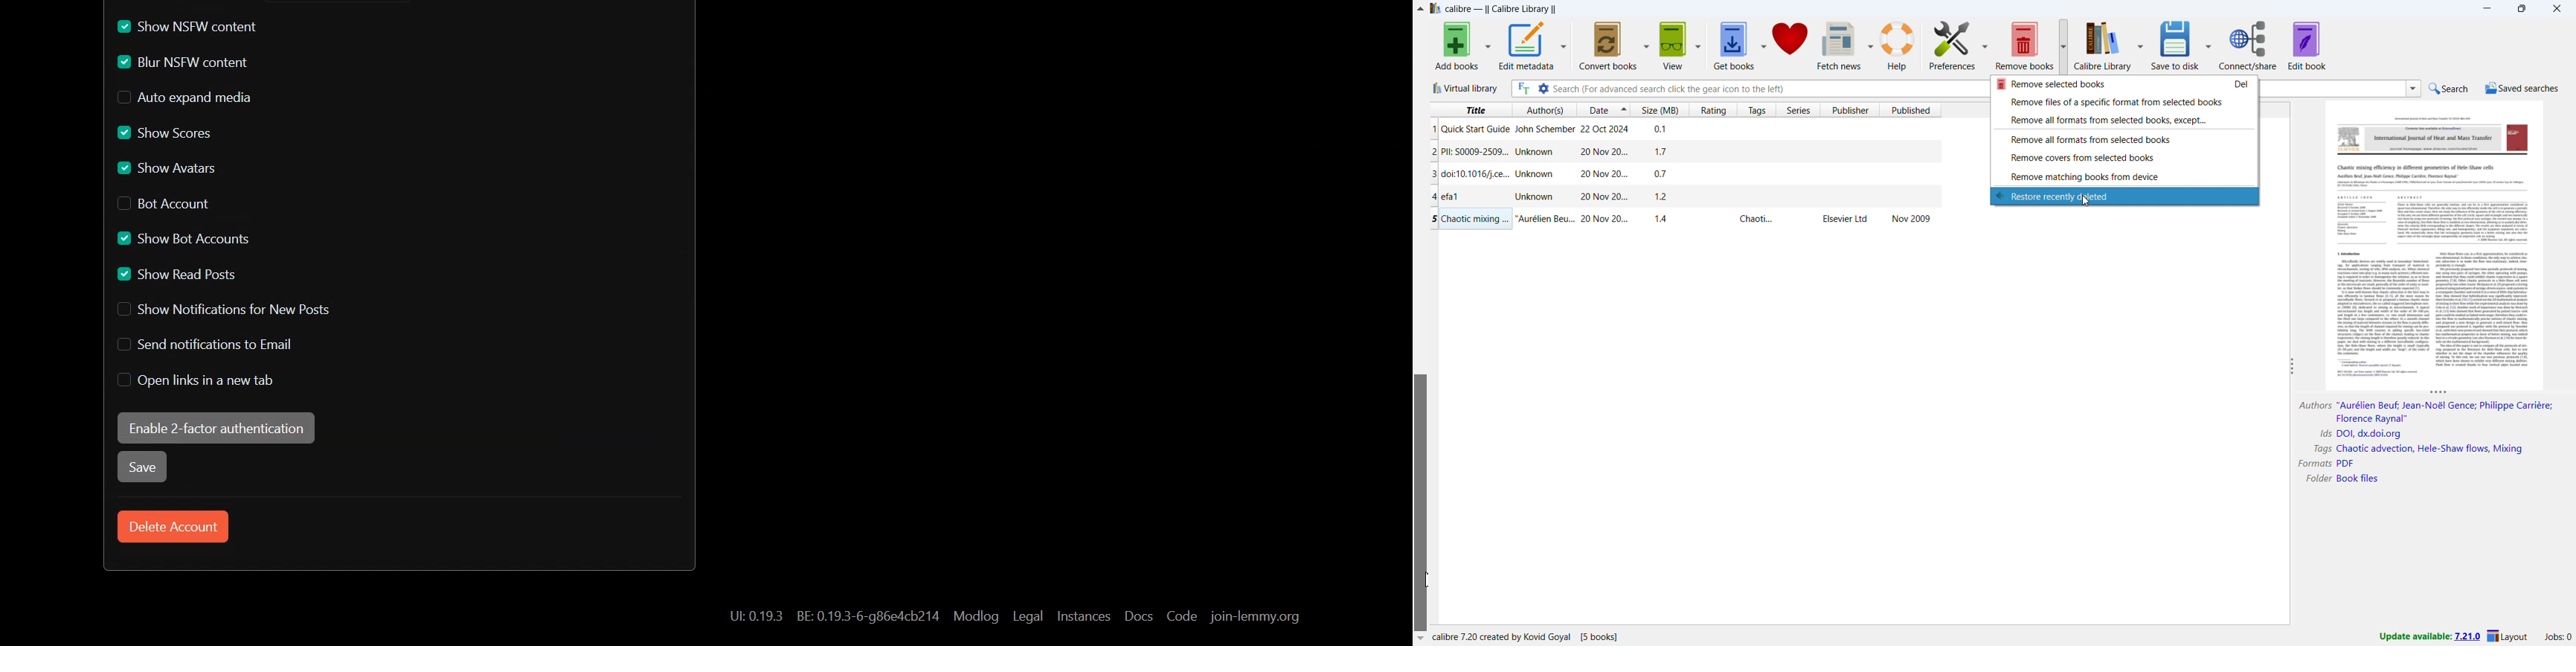  Describe the element at coordinates (2123, 158) in the screenshot. I see `remove covers from selected books` at that location.